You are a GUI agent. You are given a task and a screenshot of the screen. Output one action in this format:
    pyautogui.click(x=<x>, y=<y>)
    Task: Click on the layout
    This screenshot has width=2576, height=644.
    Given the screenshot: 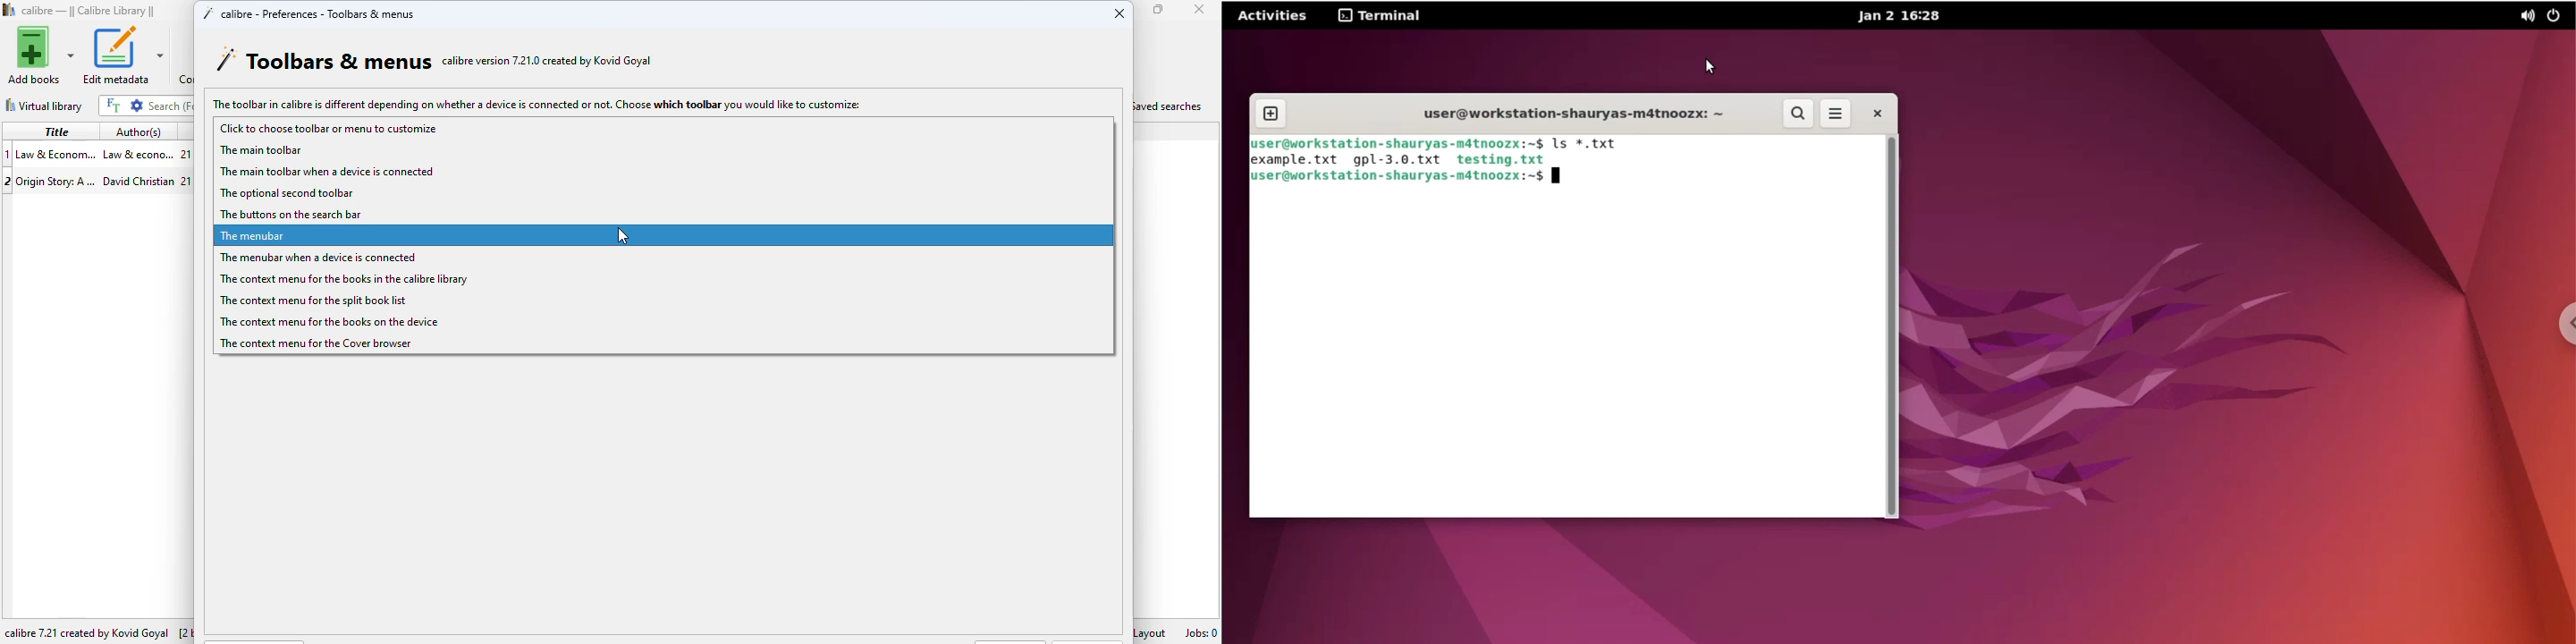 What is the action you would take?
    pyautogui.click(x=1153, y=631)
    